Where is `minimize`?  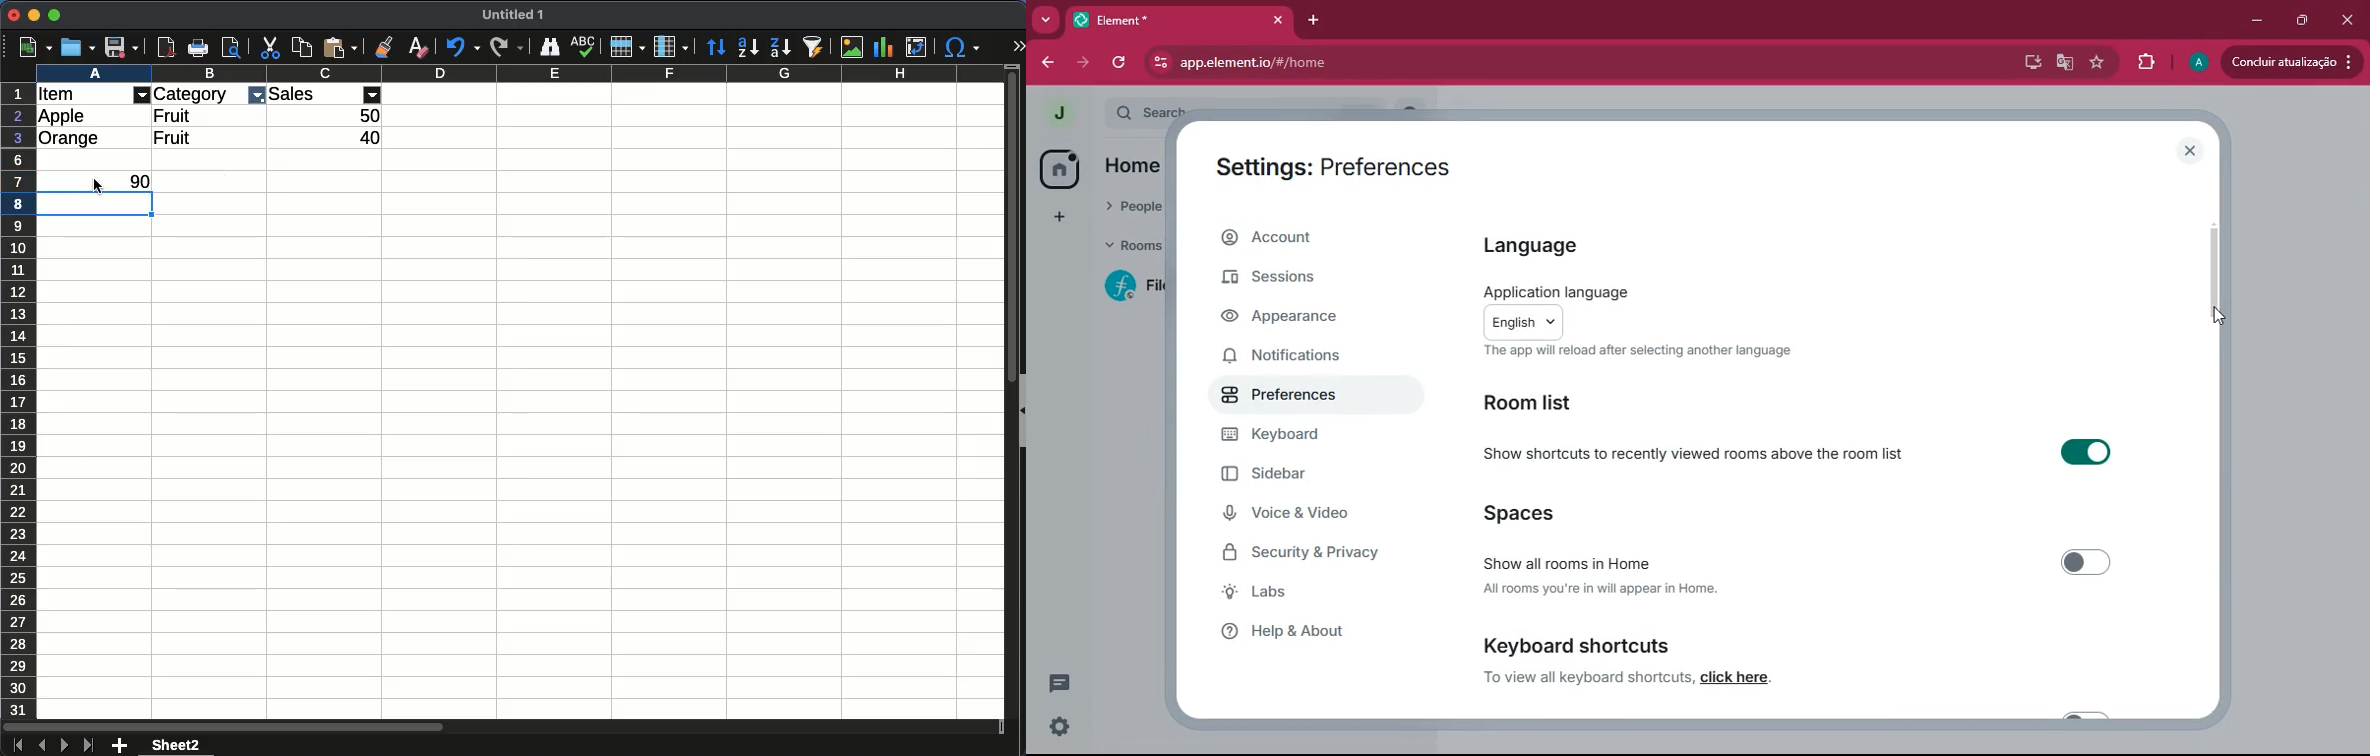 minimize is located at coordinates (2254, 21).